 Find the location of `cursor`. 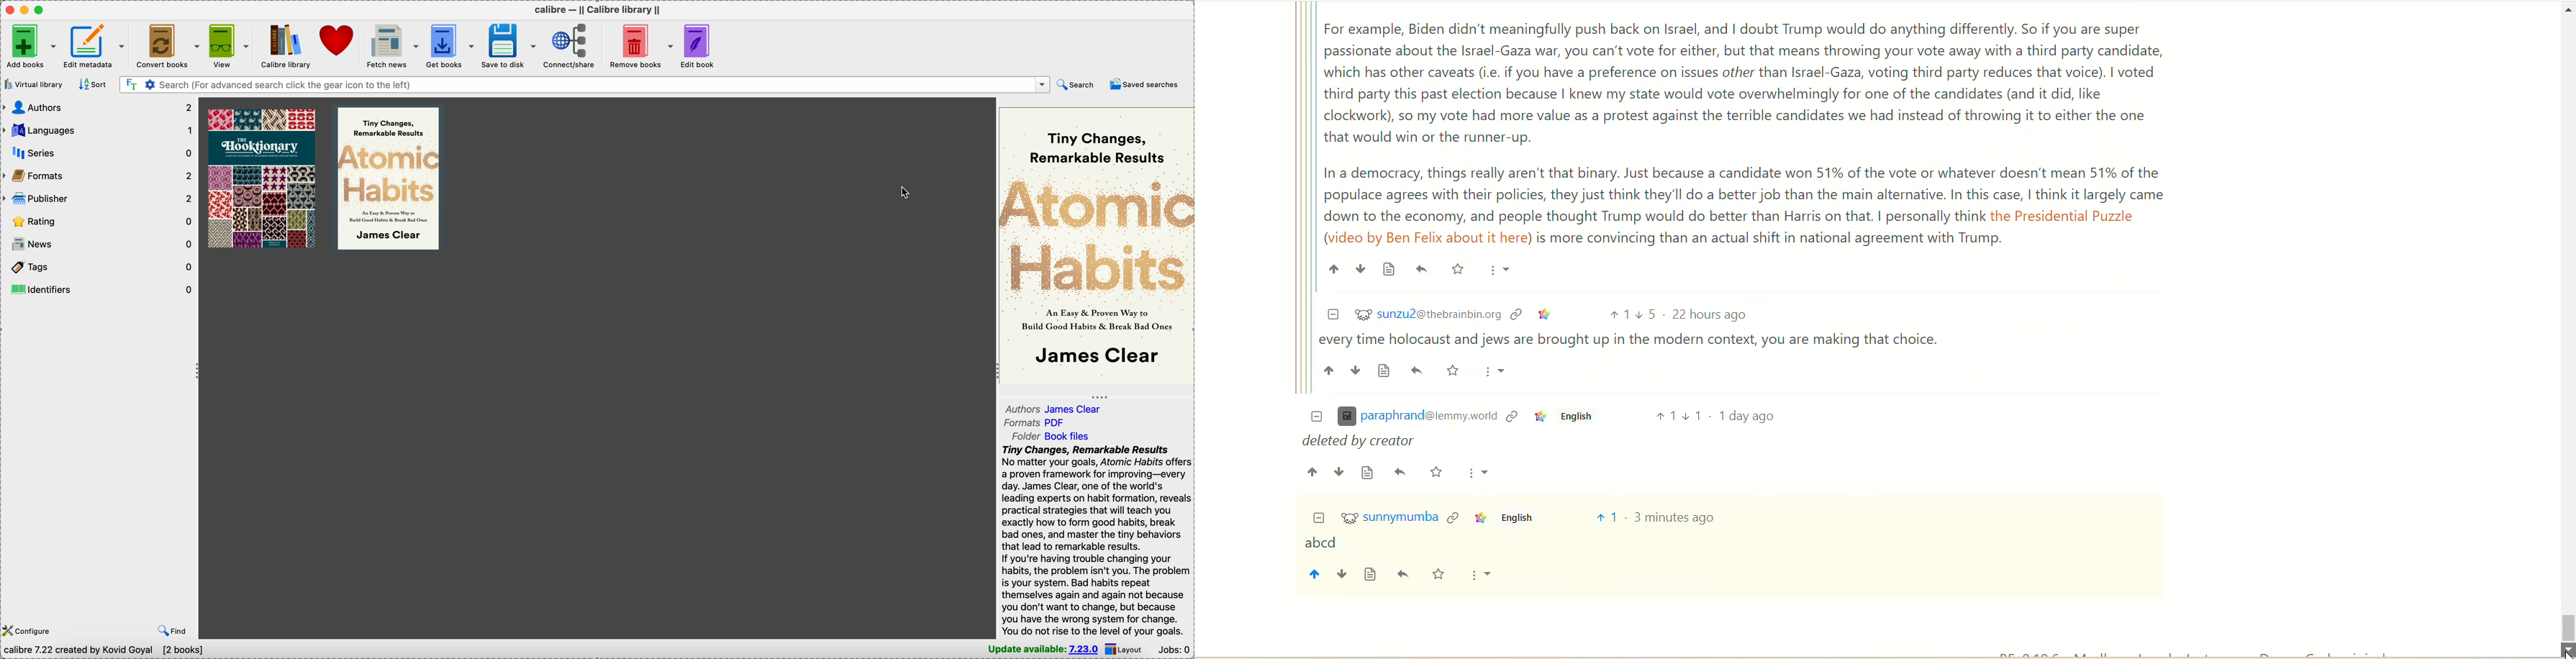

cursor is located at coordinates (906, 192).